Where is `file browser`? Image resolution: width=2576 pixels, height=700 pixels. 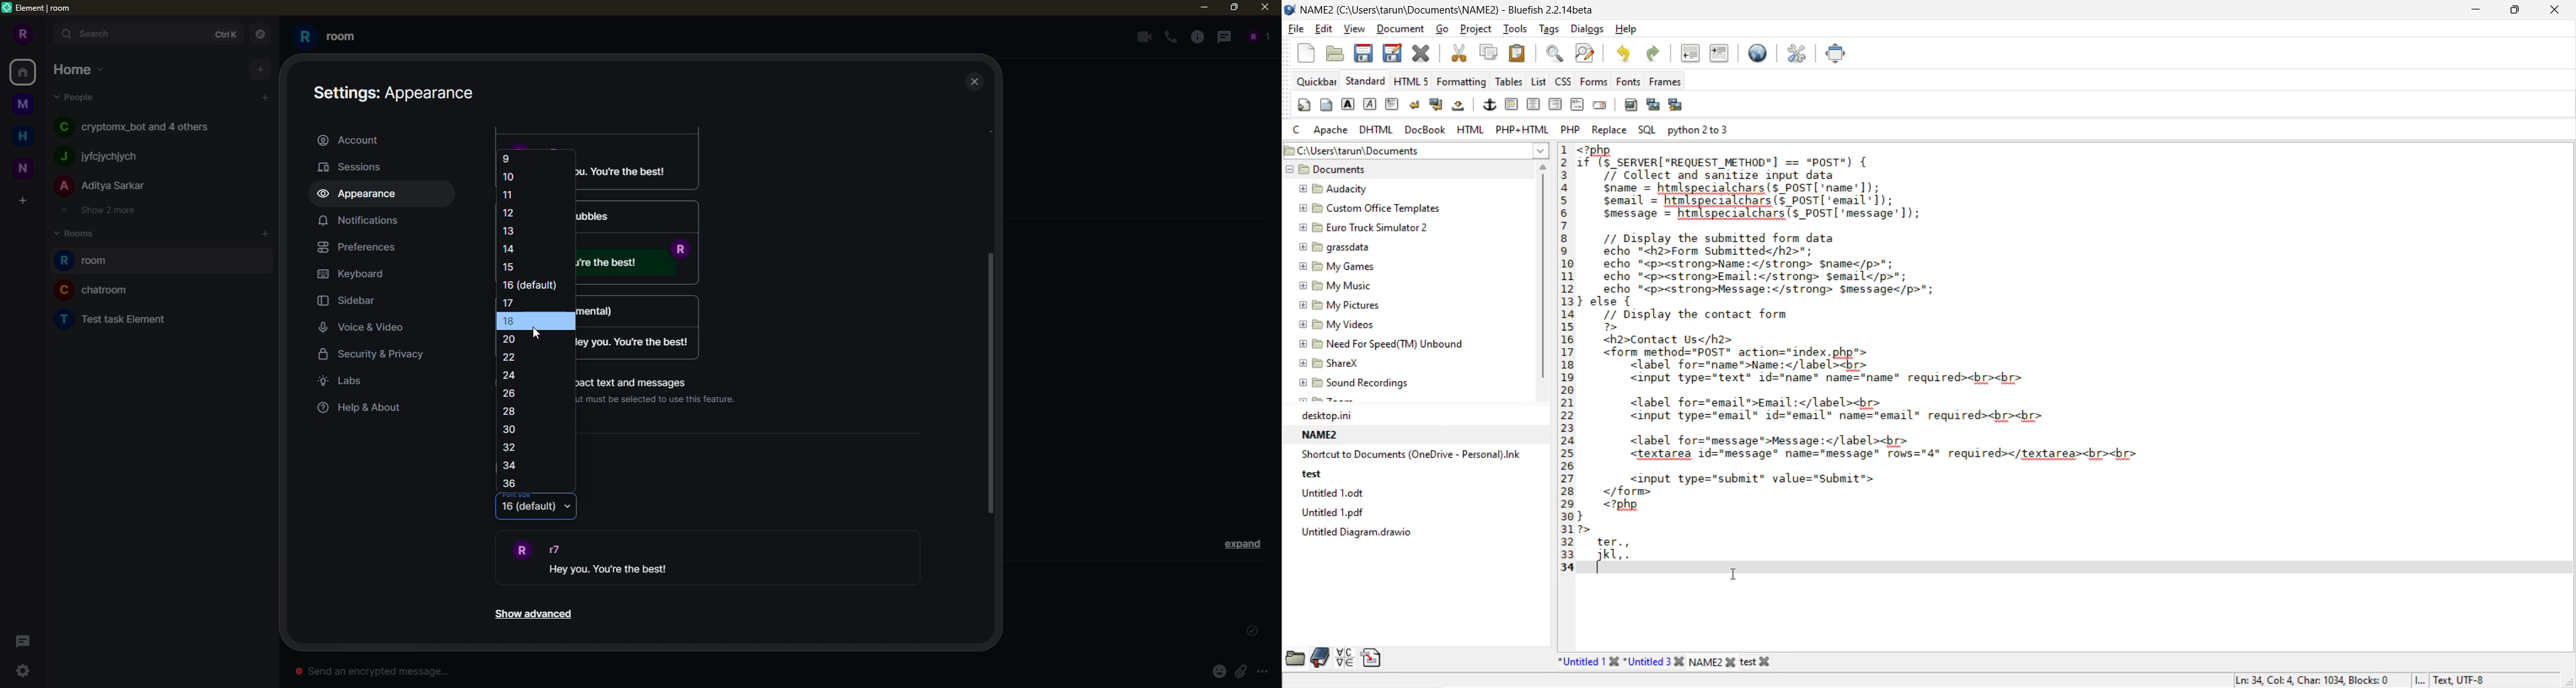 file browser is located at coordinates (1295, 659).